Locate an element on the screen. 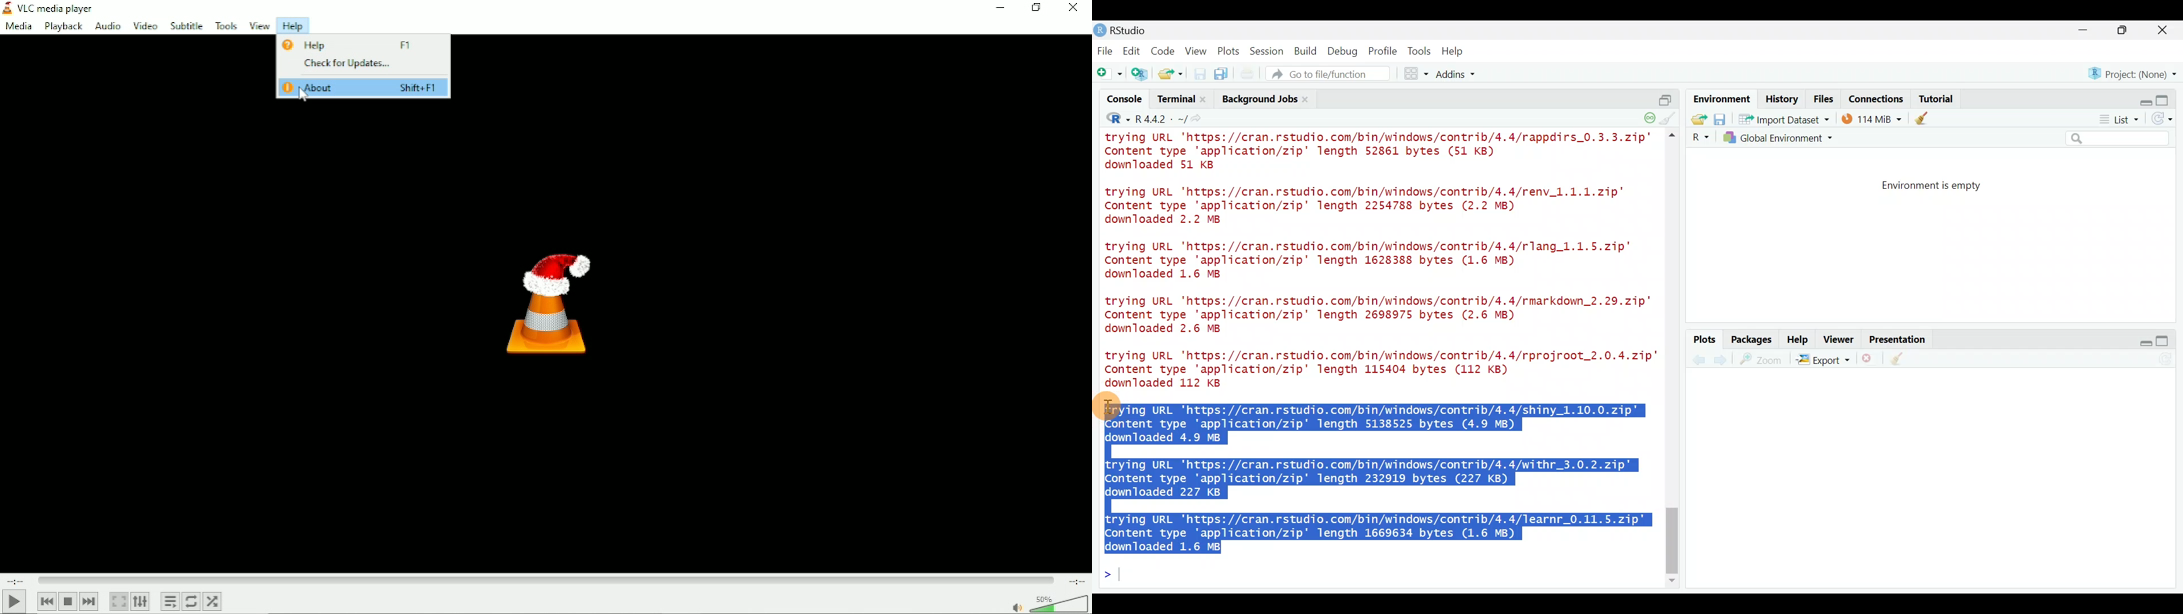 The width and height of the screenshot is (2184, 616). mute is located at coordinates (1016, 607).